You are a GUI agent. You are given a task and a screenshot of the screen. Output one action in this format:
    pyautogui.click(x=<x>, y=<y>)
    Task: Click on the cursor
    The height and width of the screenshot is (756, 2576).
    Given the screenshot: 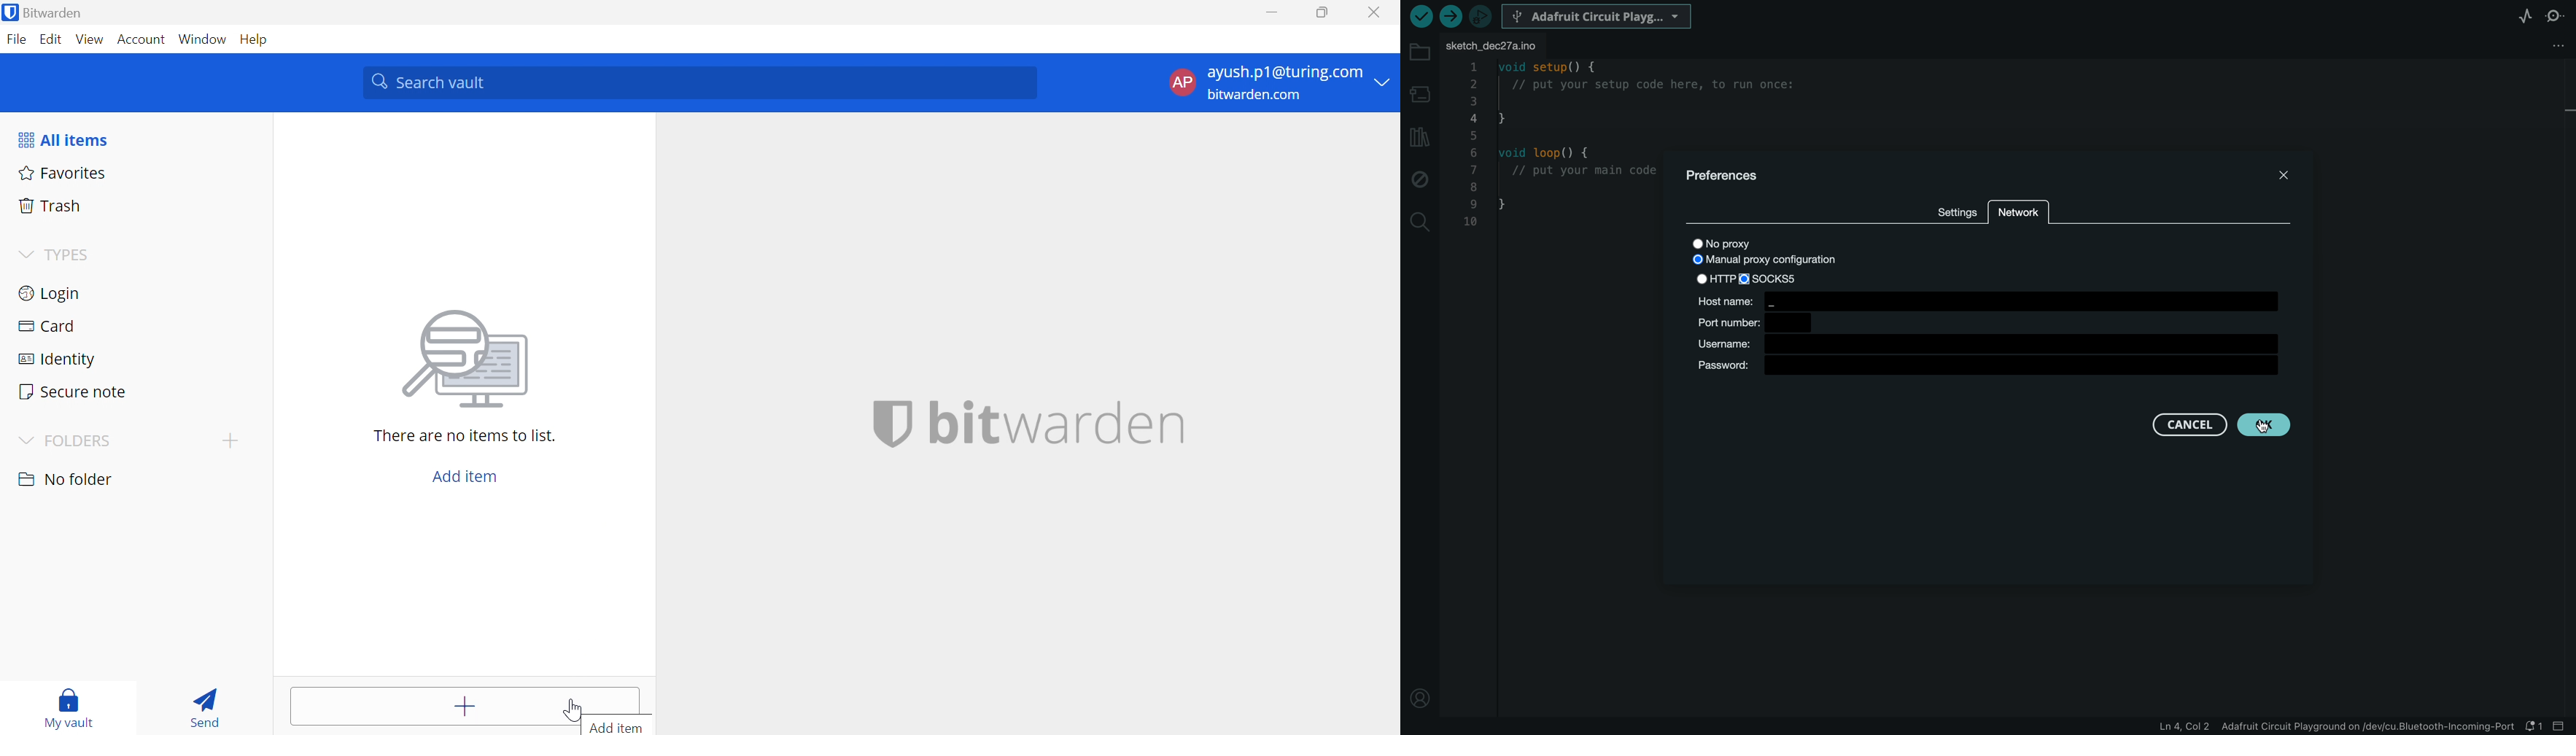 What is the action you would take?
    pyautogui.click(x=2271, y=428)
    